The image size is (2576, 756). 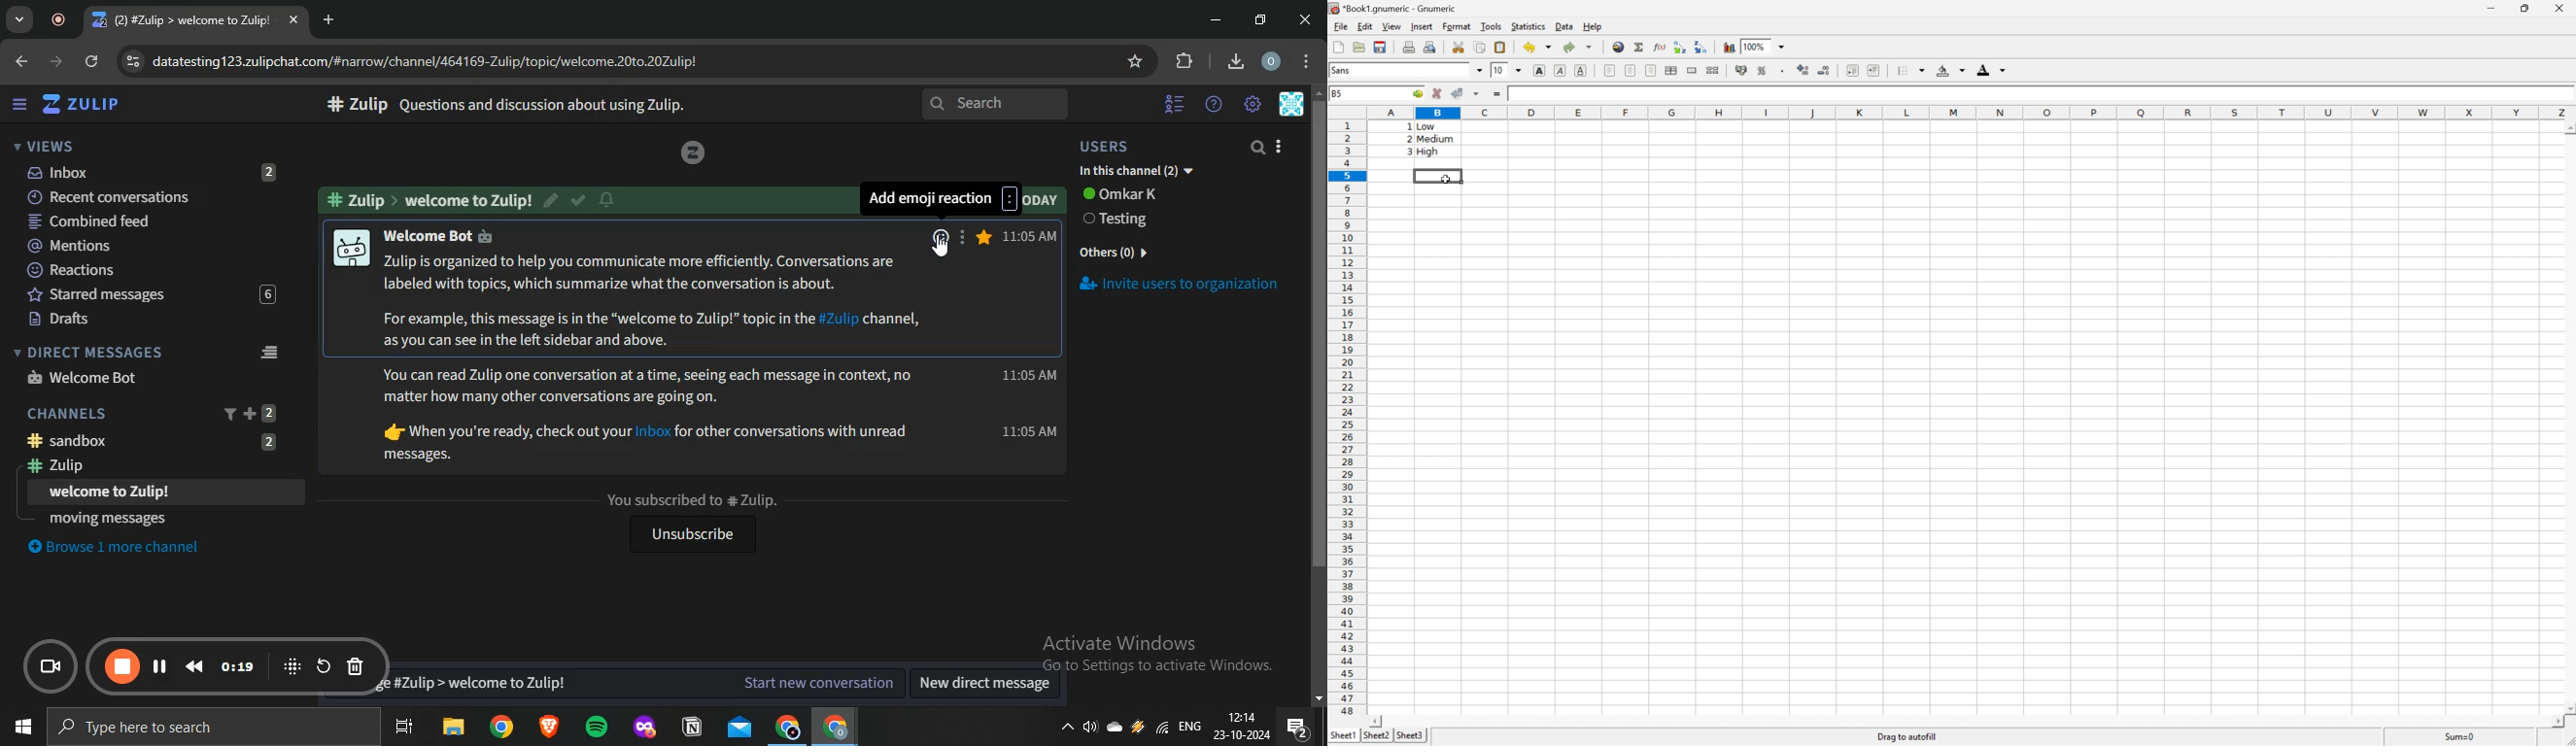 What do you see at coordinates (1412, 738) in the screenshot?
I see `Sheet3` at bounding box center [1412, 738].